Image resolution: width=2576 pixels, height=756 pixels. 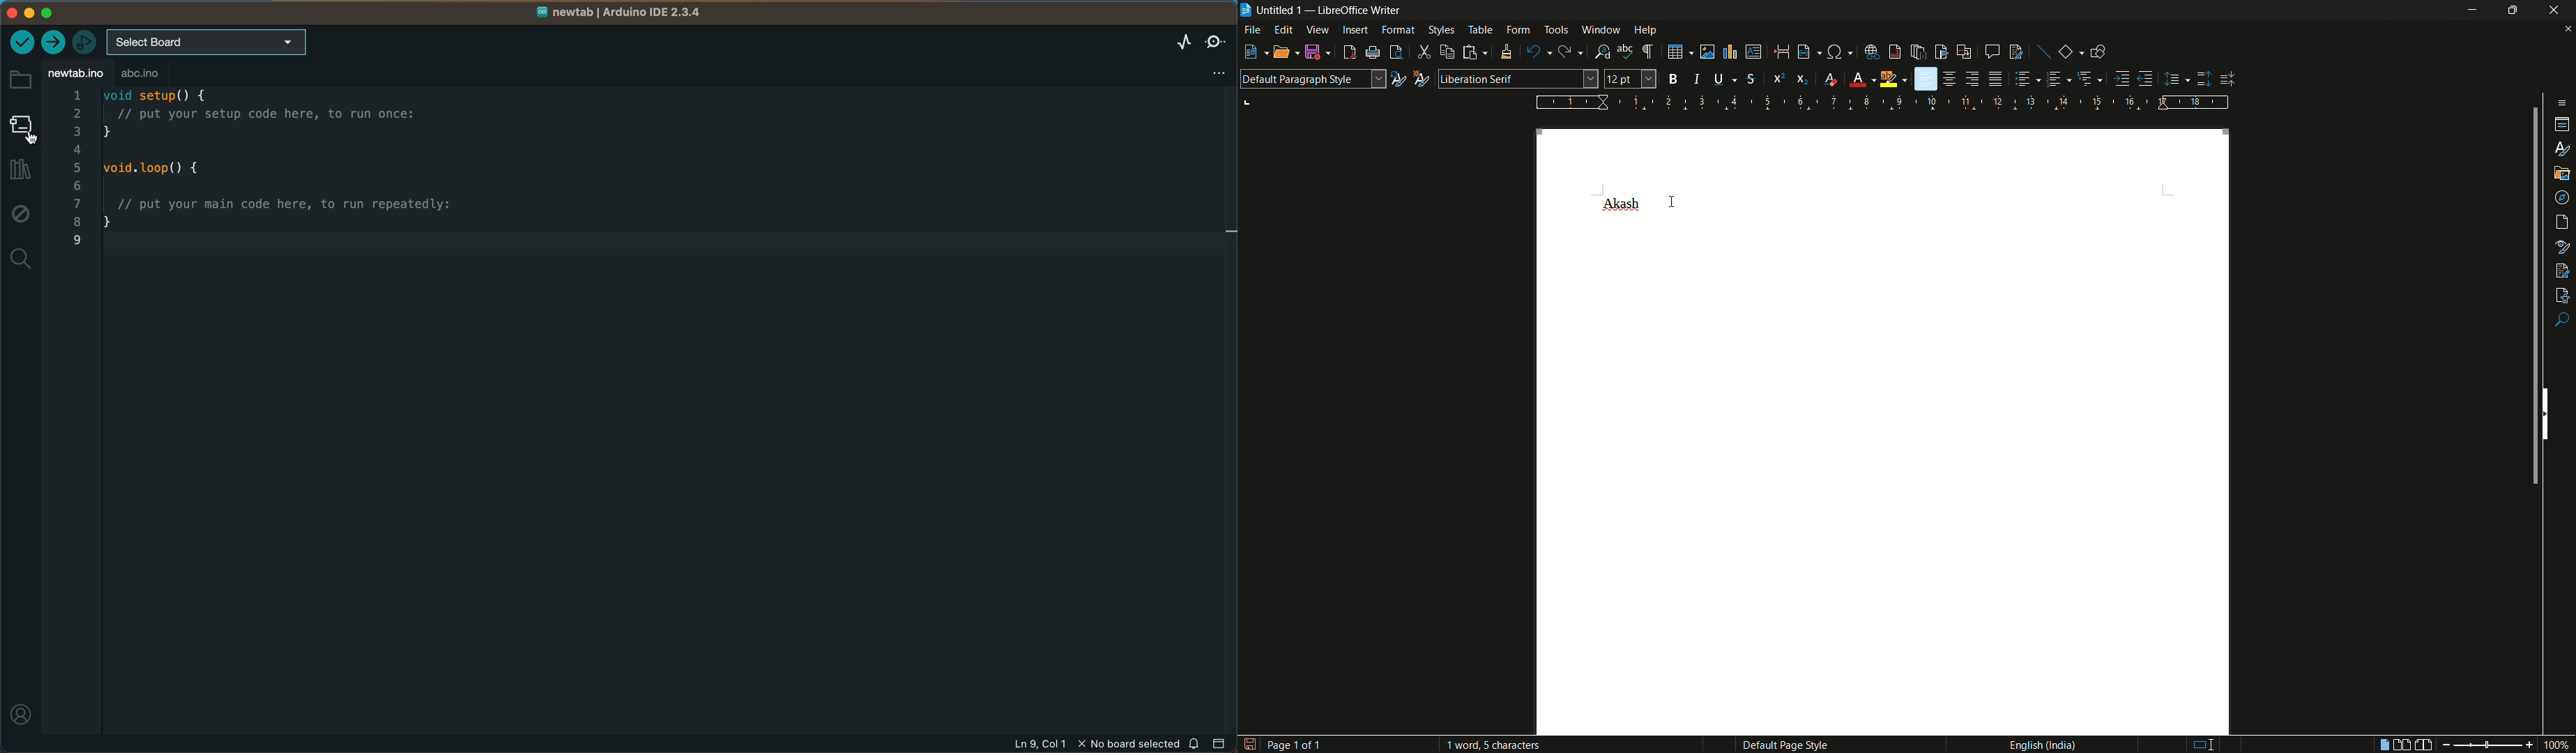 I want to click on zoom in, so click(x=2528, y=745).